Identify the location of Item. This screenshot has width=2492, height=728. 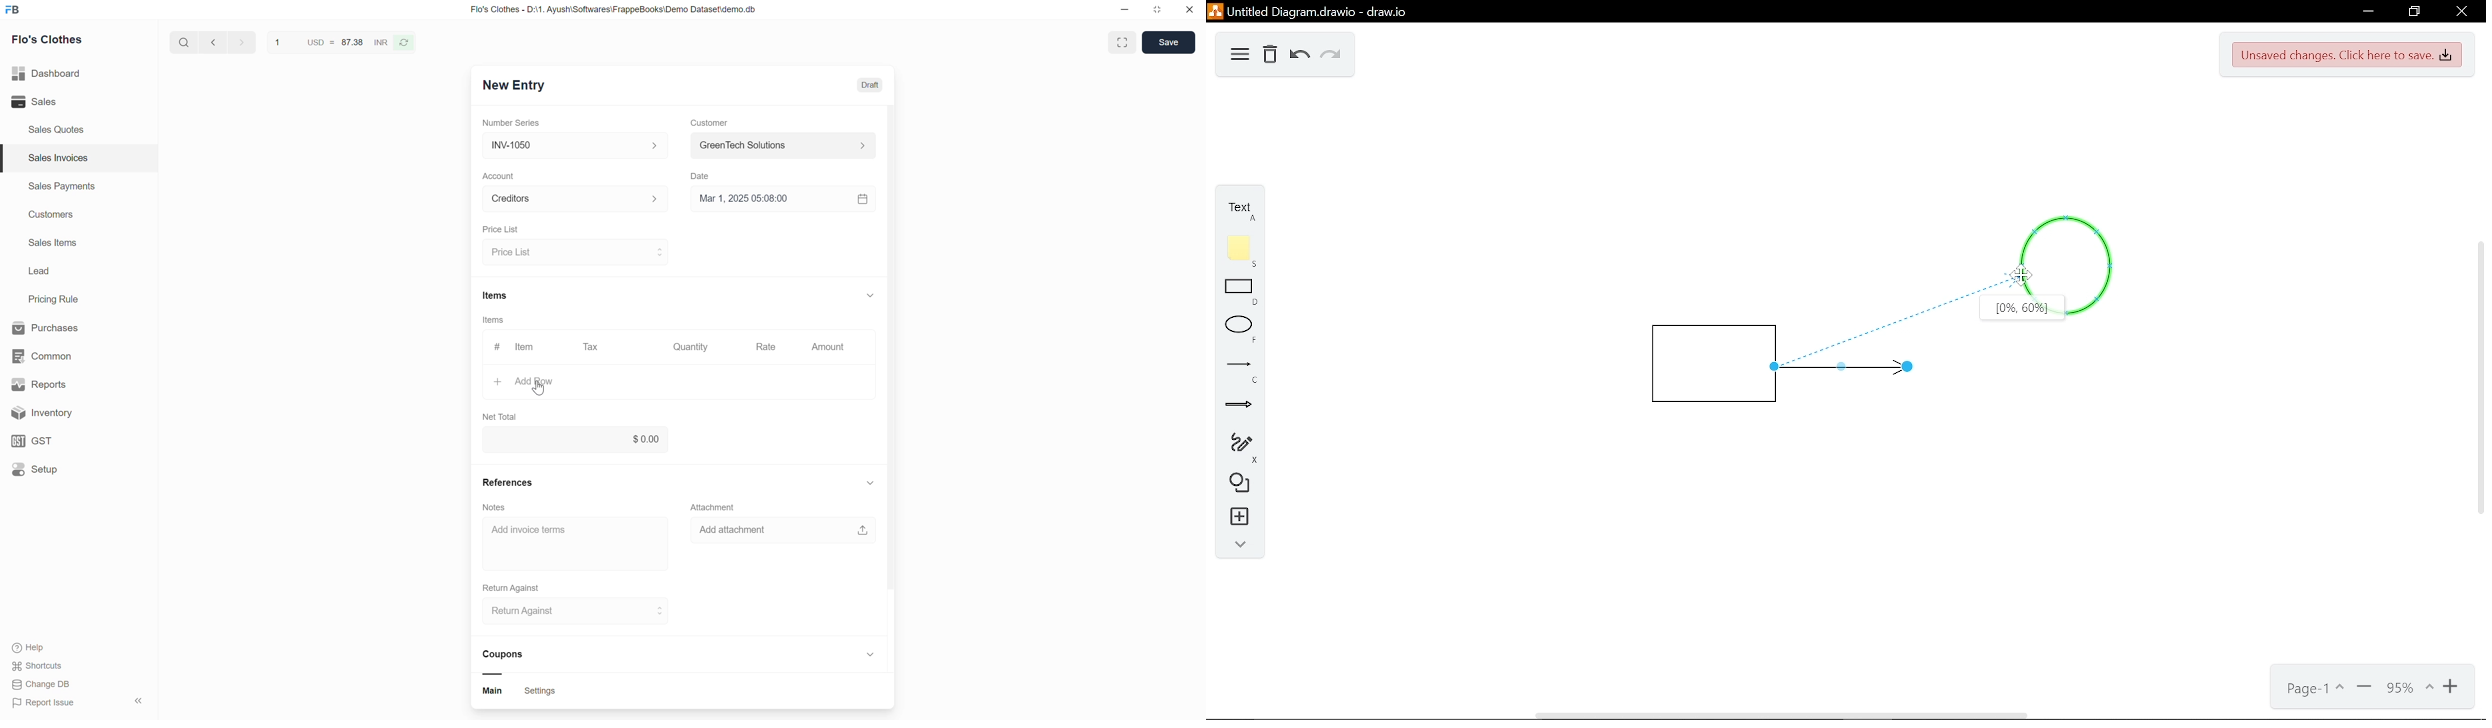
(526, 347).